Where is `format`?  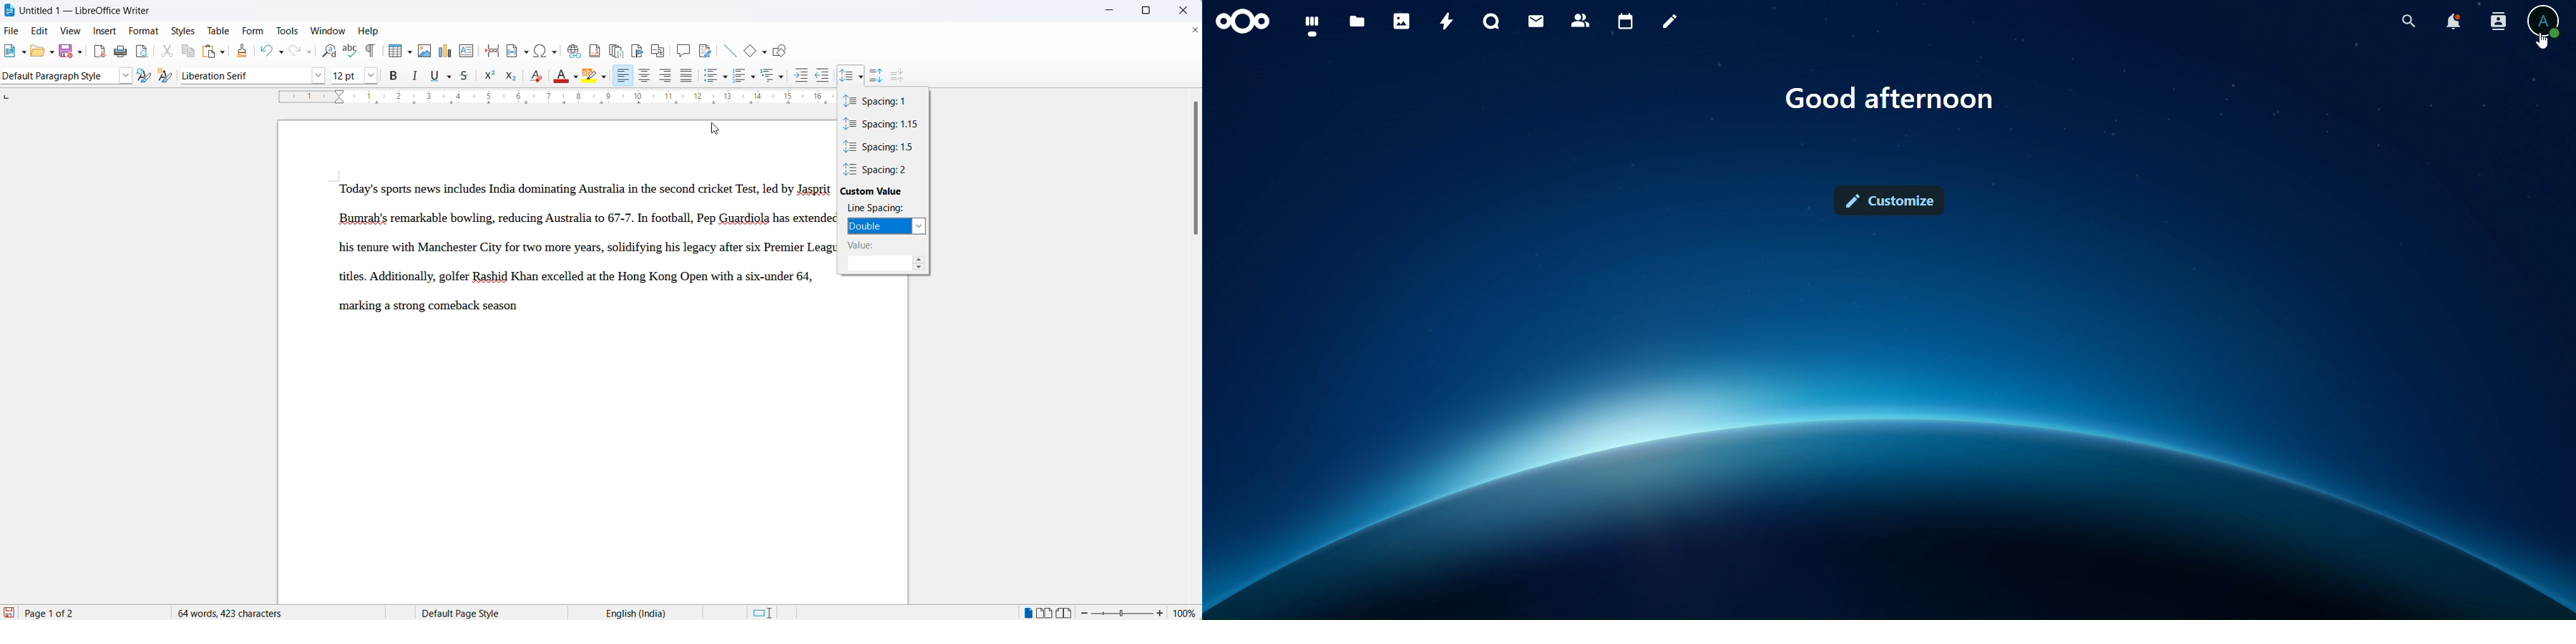
format is located at coordinates (146, 29).